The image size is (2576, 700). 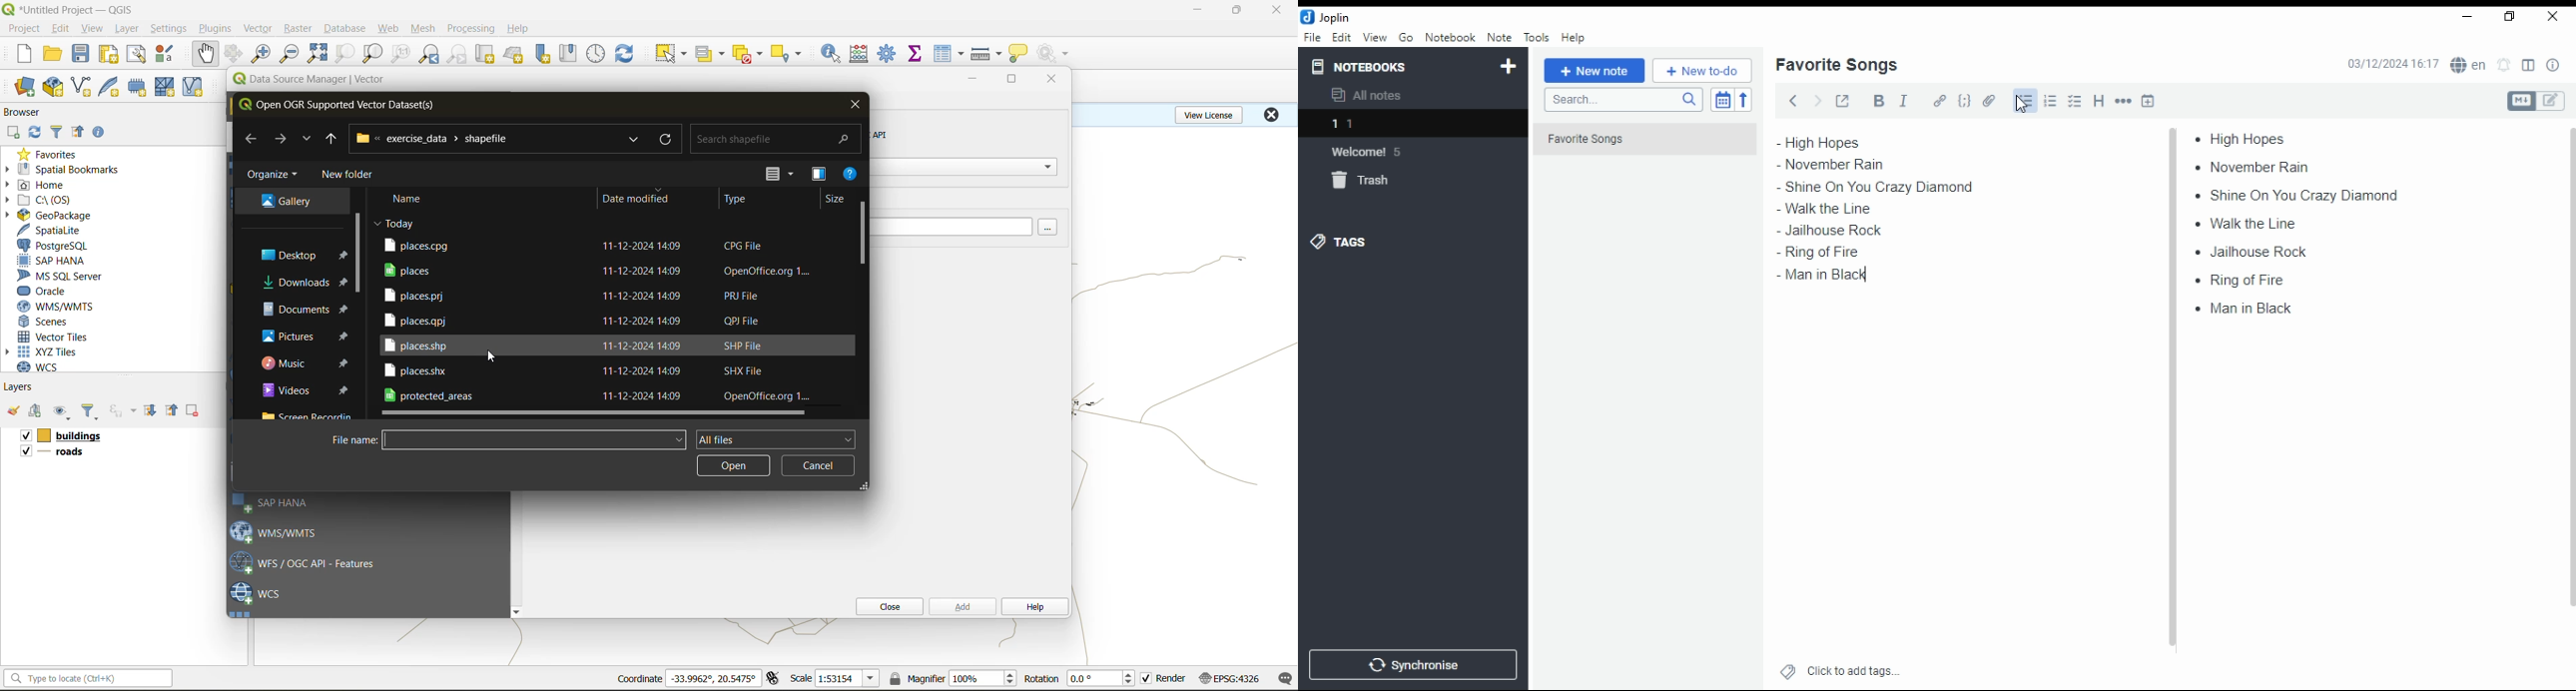 I want to click on insert time, so click(x=2149, y=100).